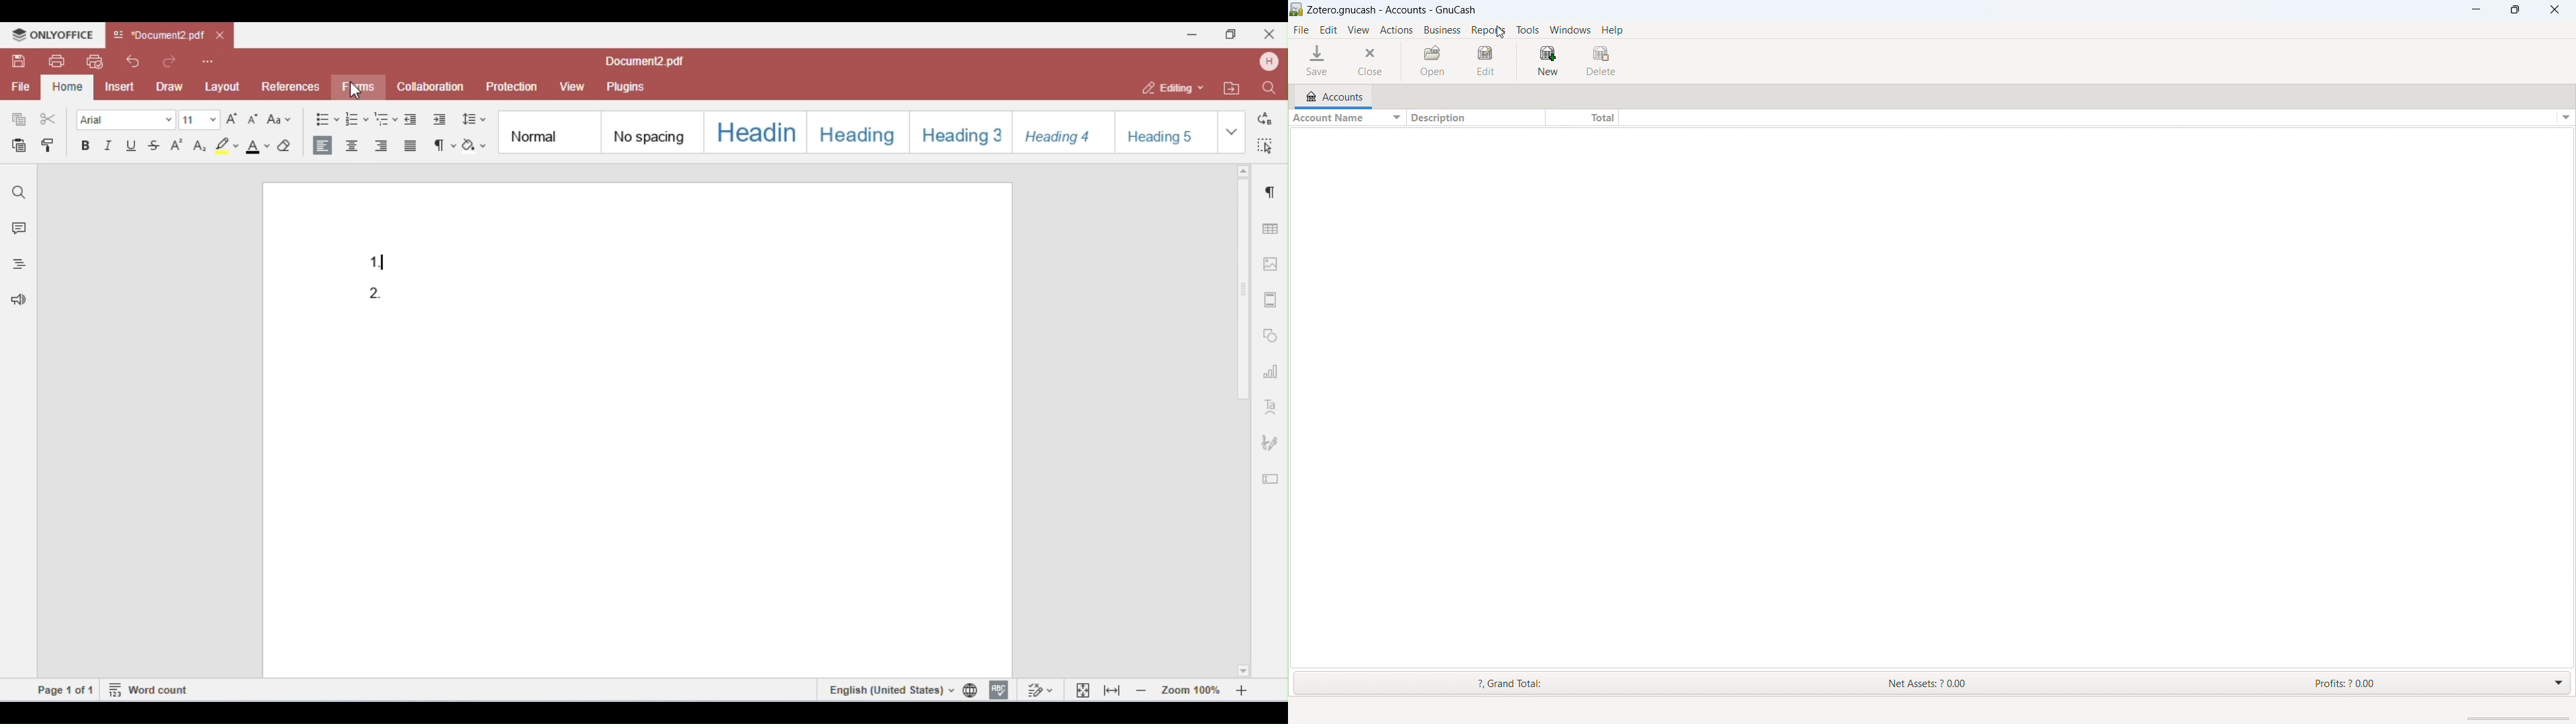  What do you see at coordinates (1332, 95) in the screenshot?
I see `accounts tab` at bounding box center [1332, 95].